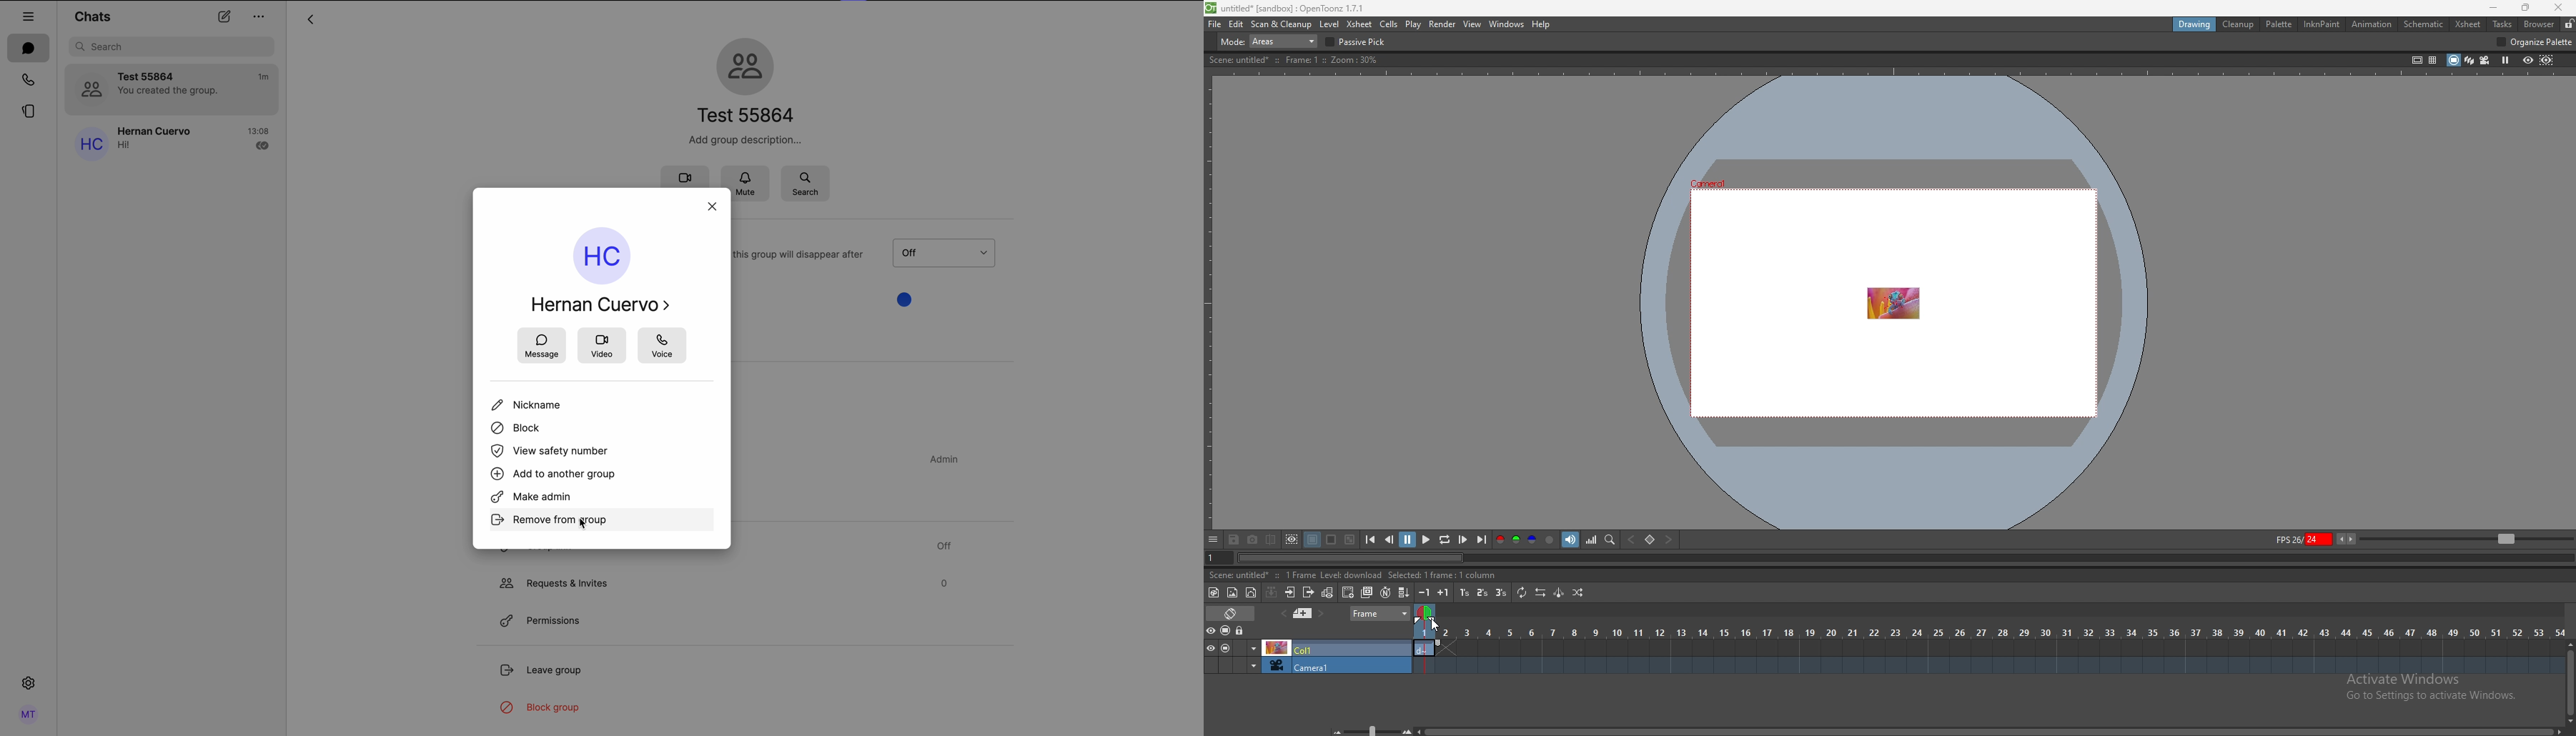 The height and width of the screenshot is (756, 2576). I want to click on next key, so click(1668, 539).